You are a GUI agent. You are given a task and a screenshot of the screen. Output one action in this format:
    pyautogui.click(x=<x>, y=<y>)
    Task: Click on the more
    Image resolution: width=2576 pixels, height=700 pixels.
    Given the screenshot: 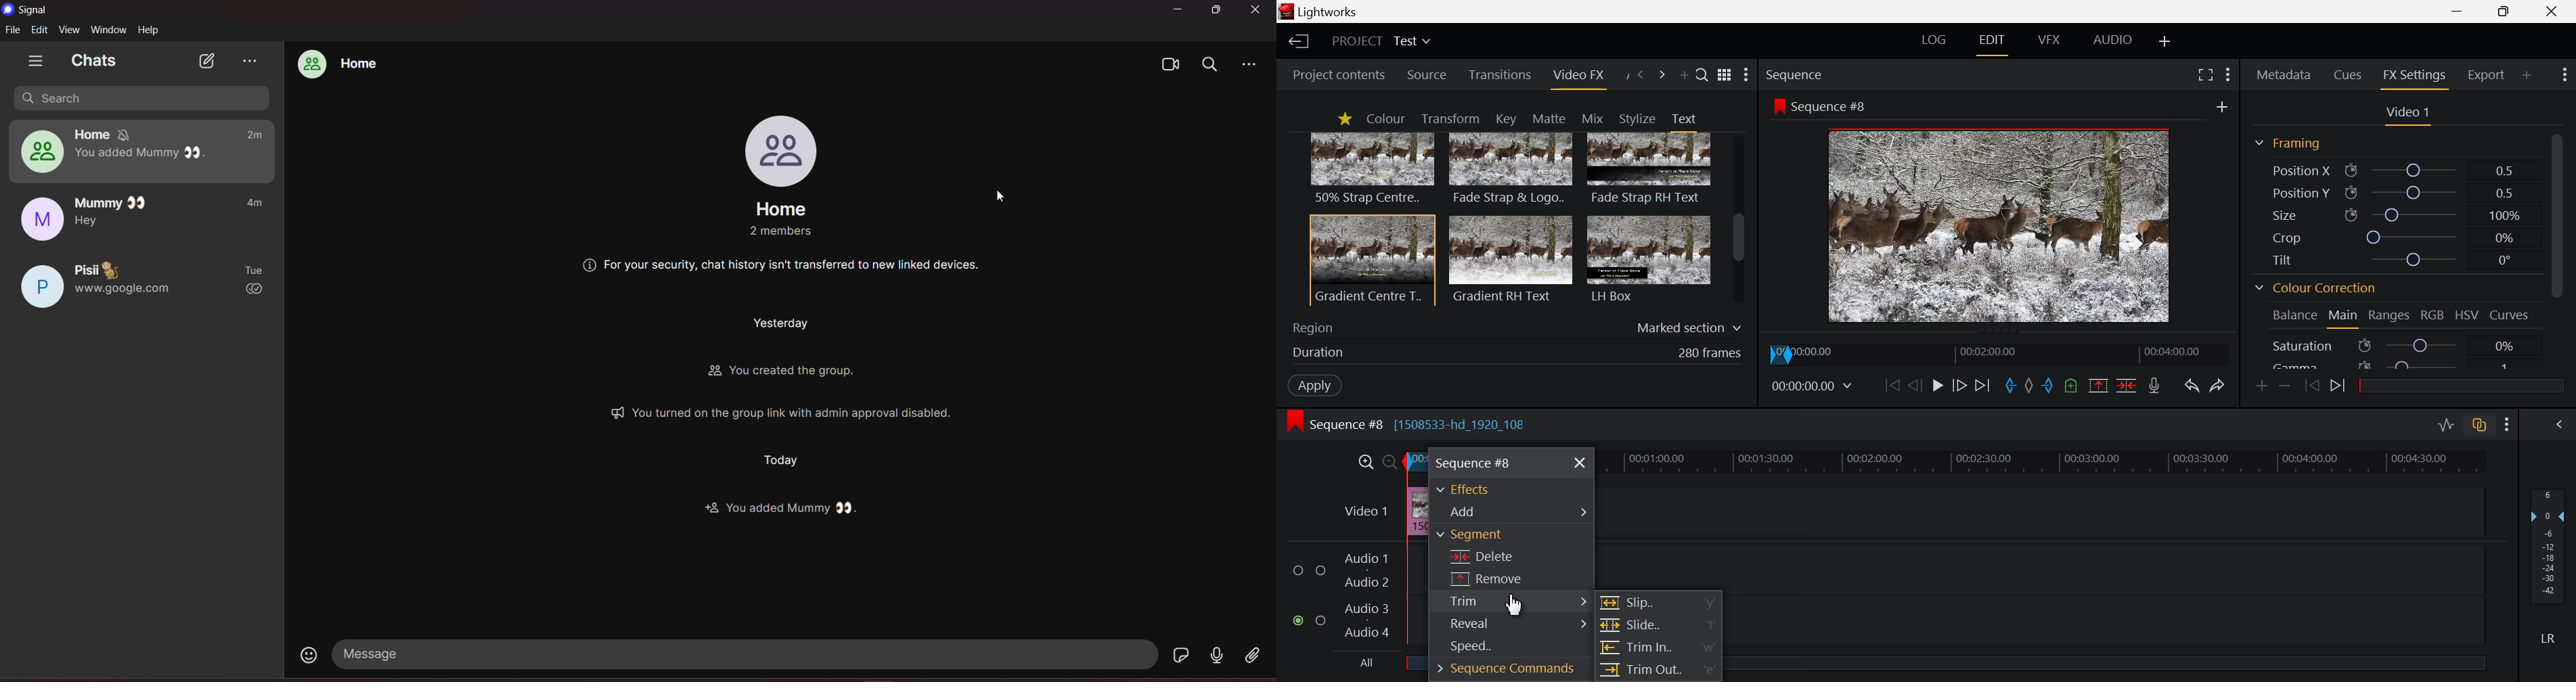 What is the action you would take?
    pyautogui.click(x=1247, y=62)
    